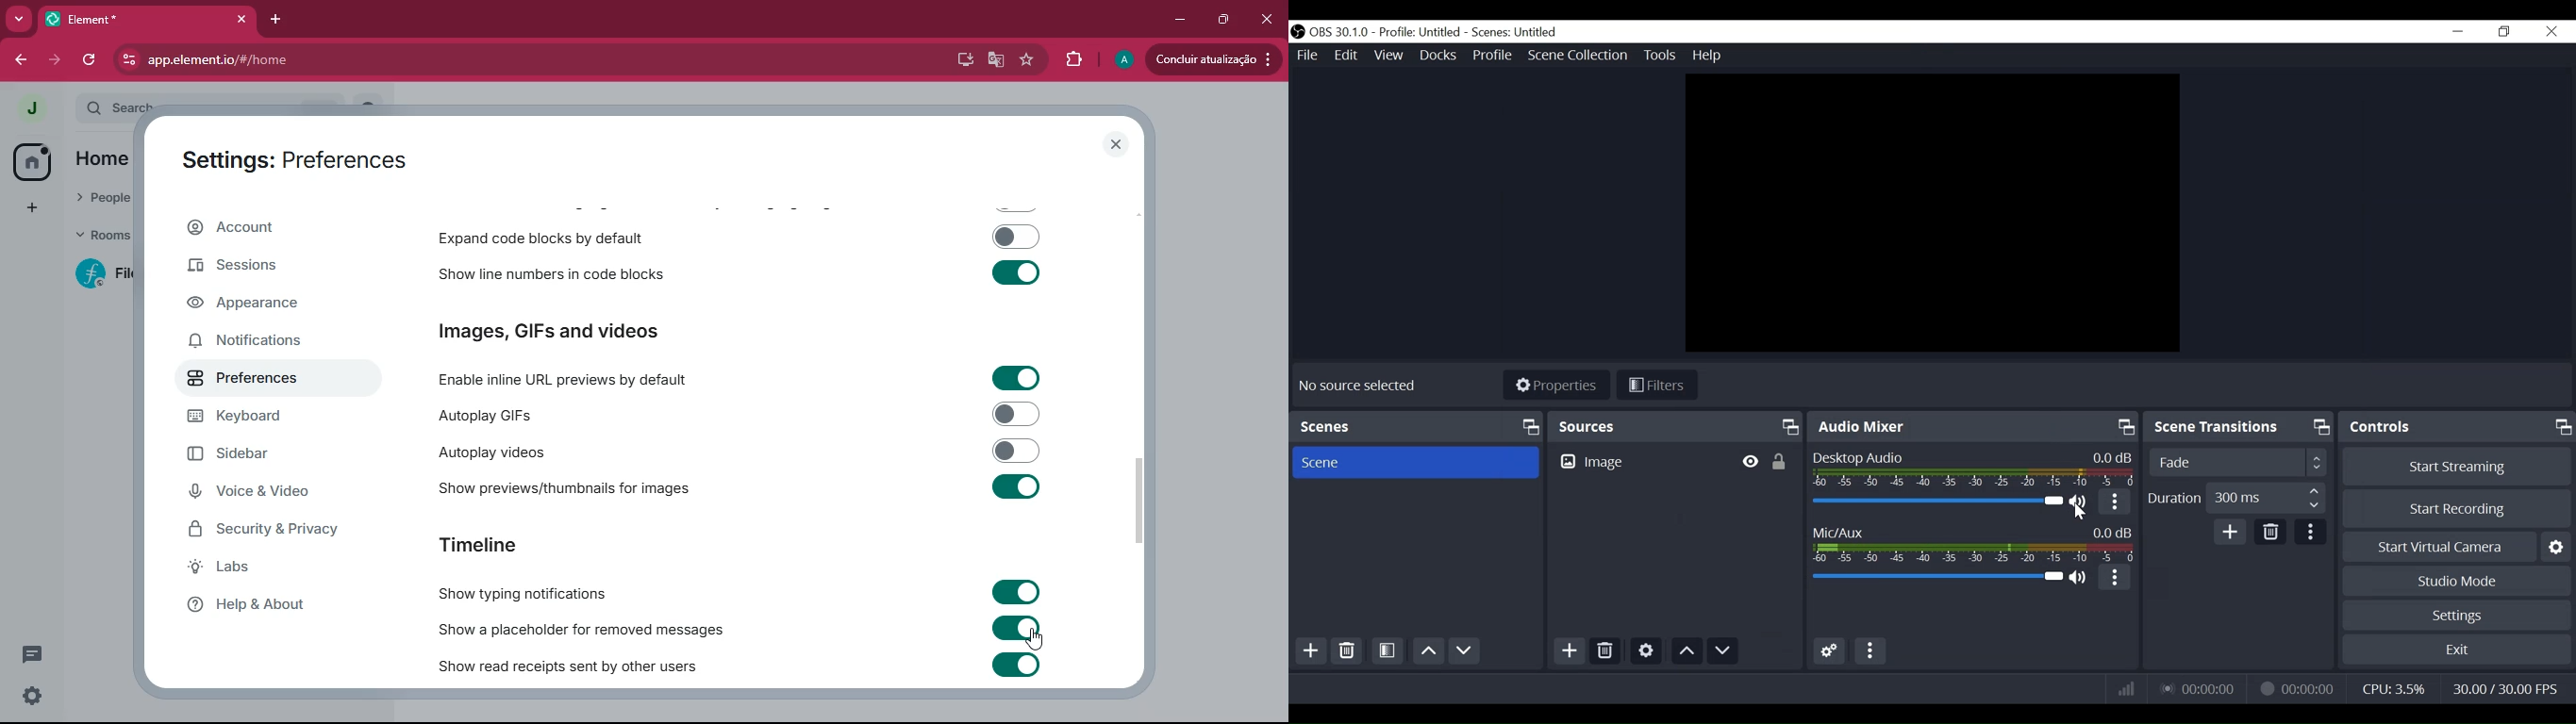  Describe the element at coordinates (1558, 386) in the screenshot. I see `Properties` at that location.